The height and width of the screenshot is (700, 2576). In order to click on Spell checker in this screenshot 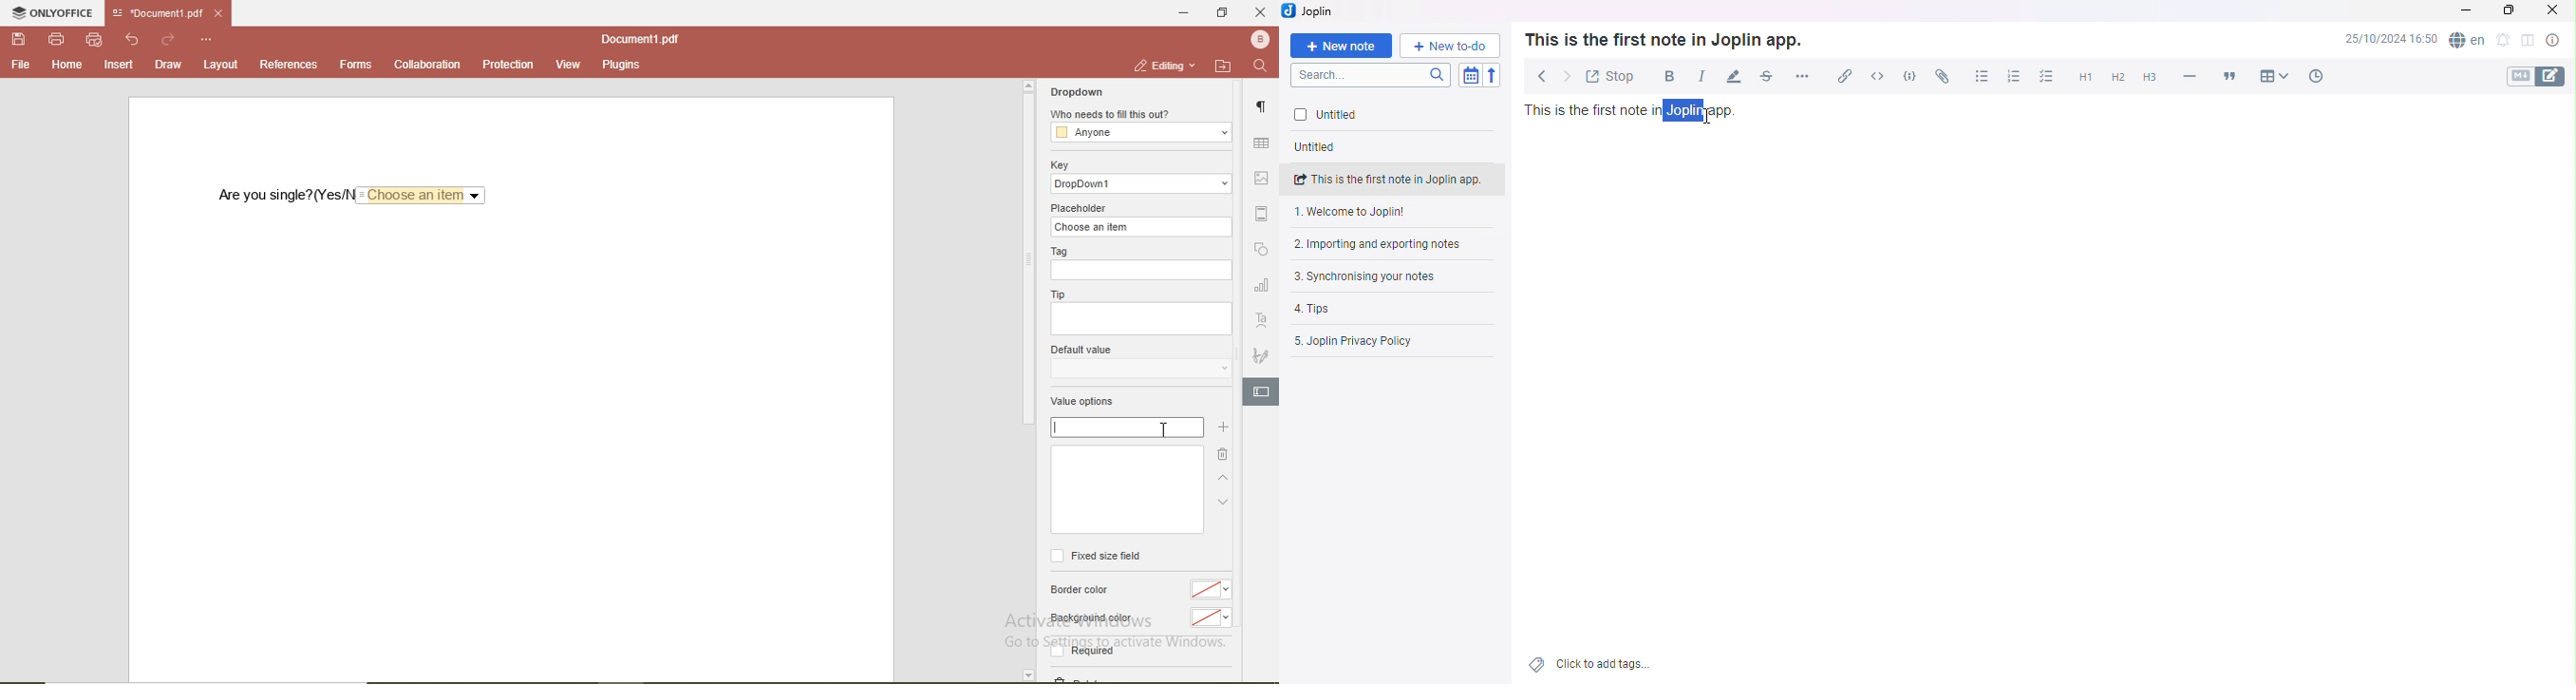, I will do `click(2466, 43)`.